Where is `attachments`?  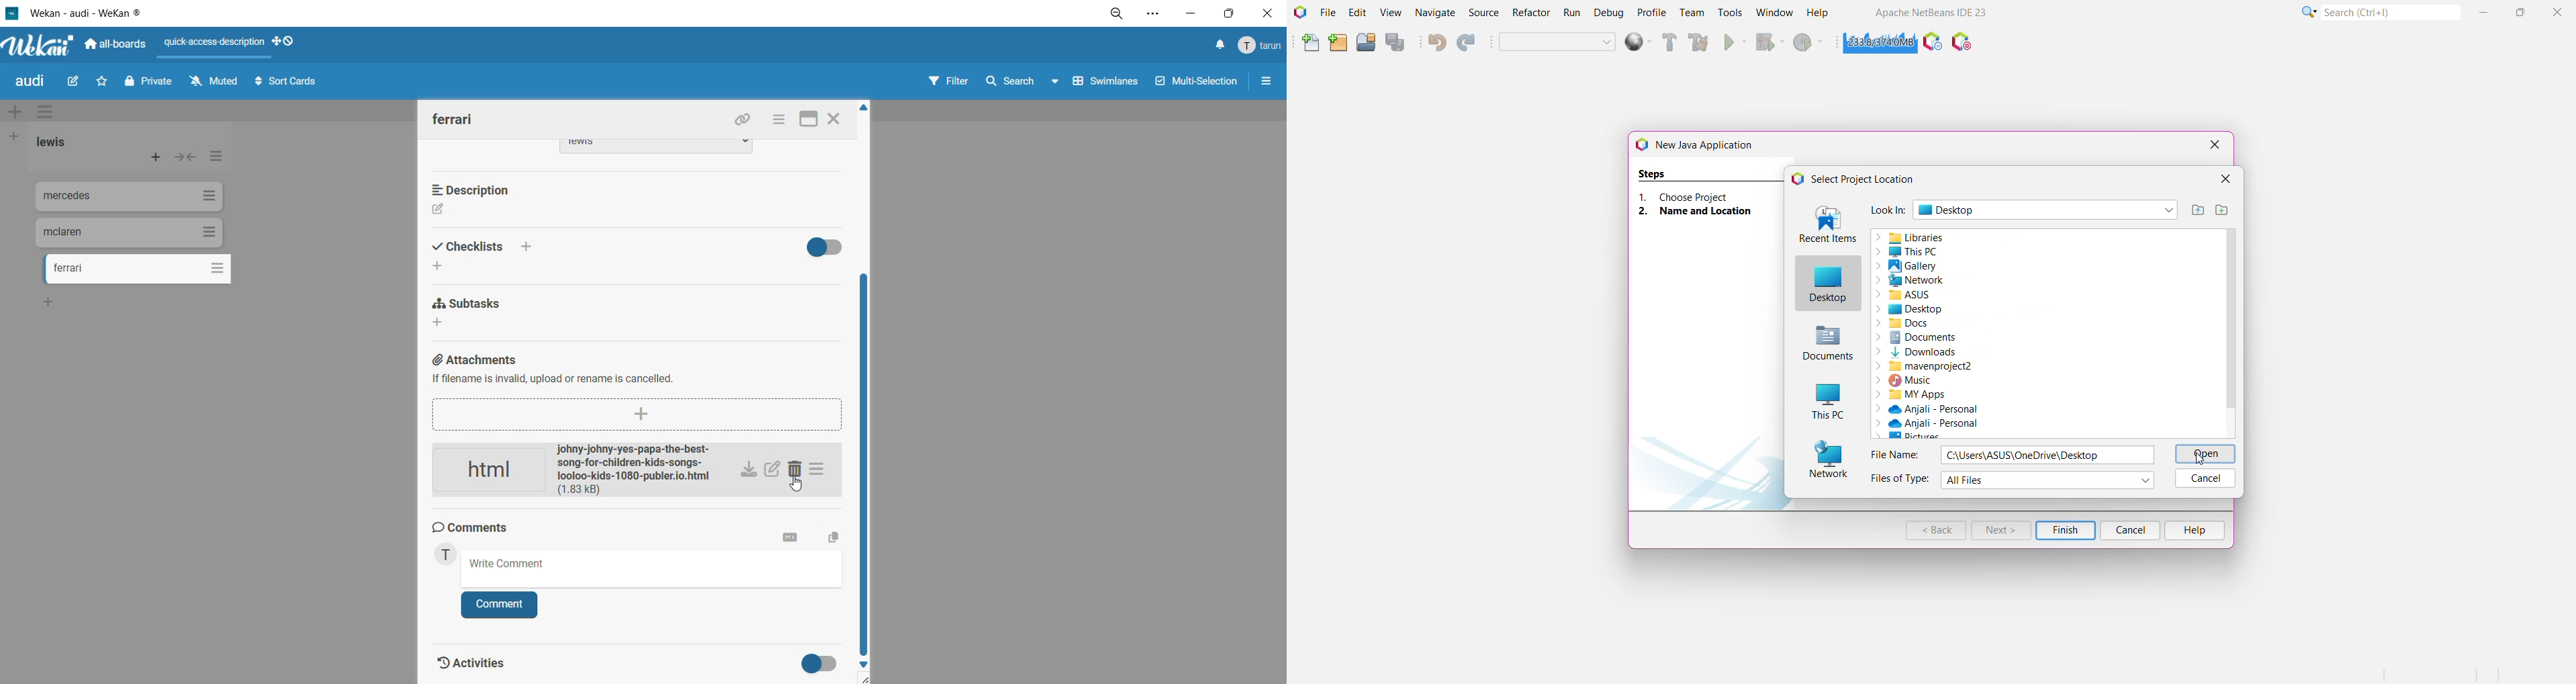 attachments is located at coordinates (632, 374).